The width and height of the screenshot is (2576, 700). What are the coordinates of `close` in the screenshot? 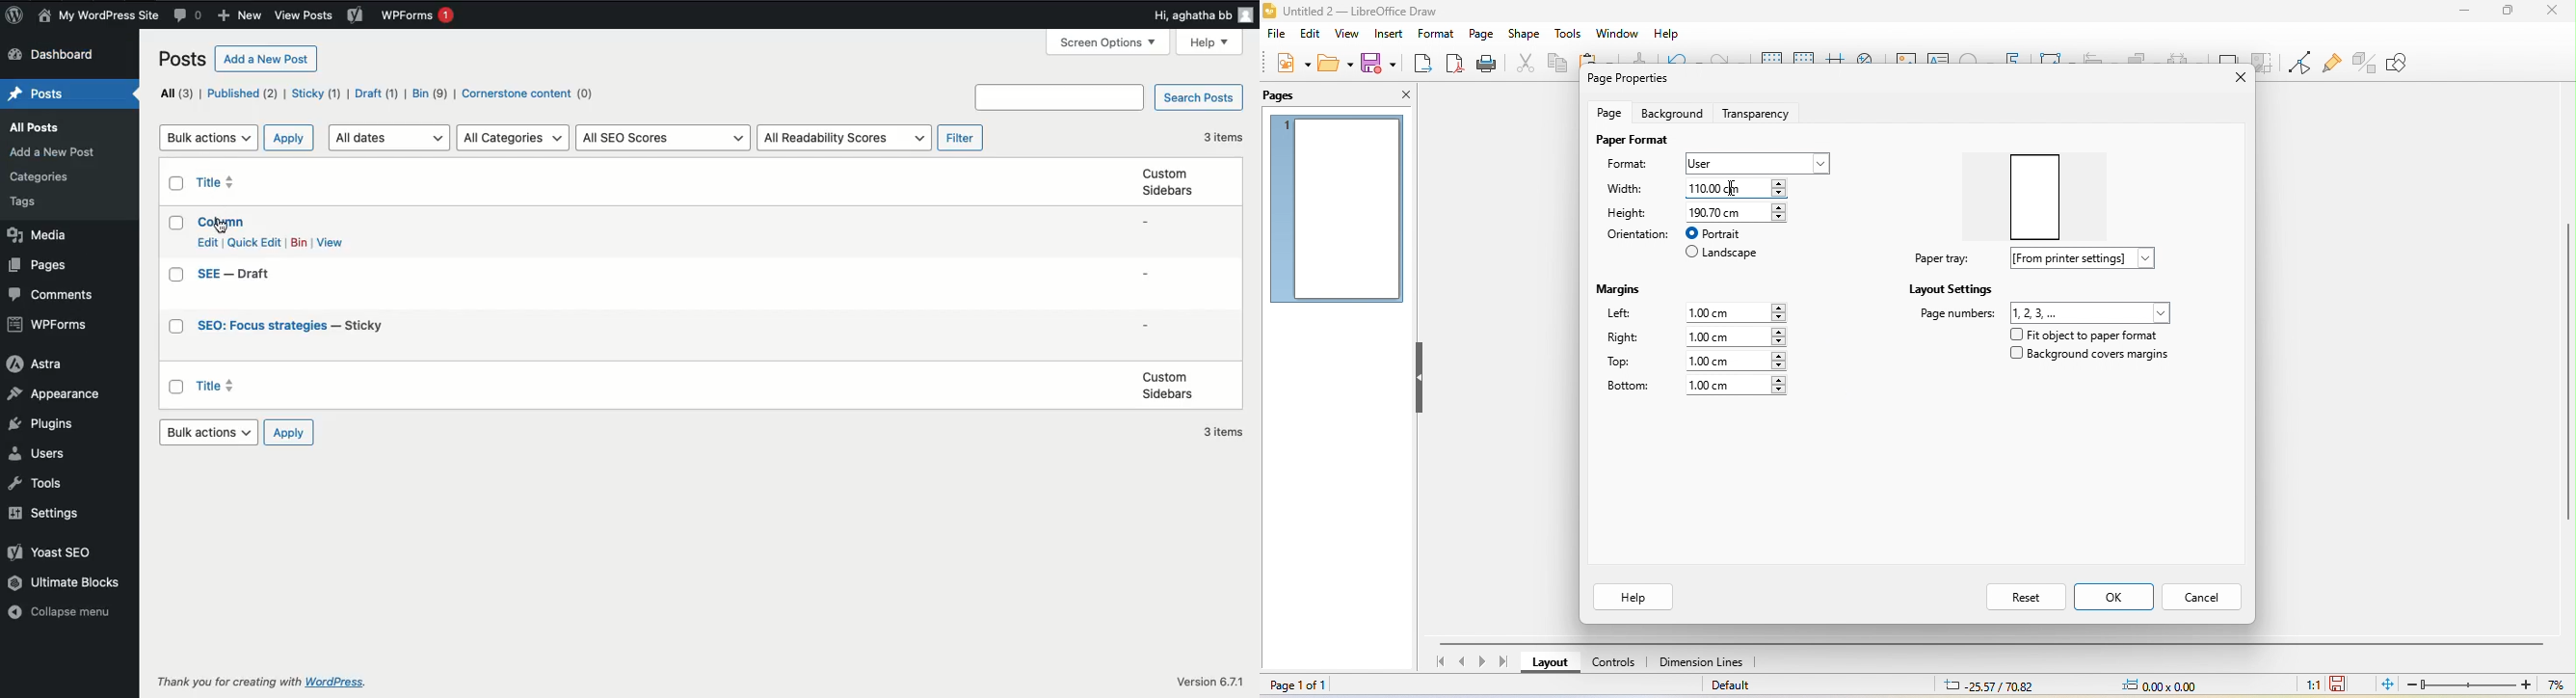 It's located at (2551, 11).